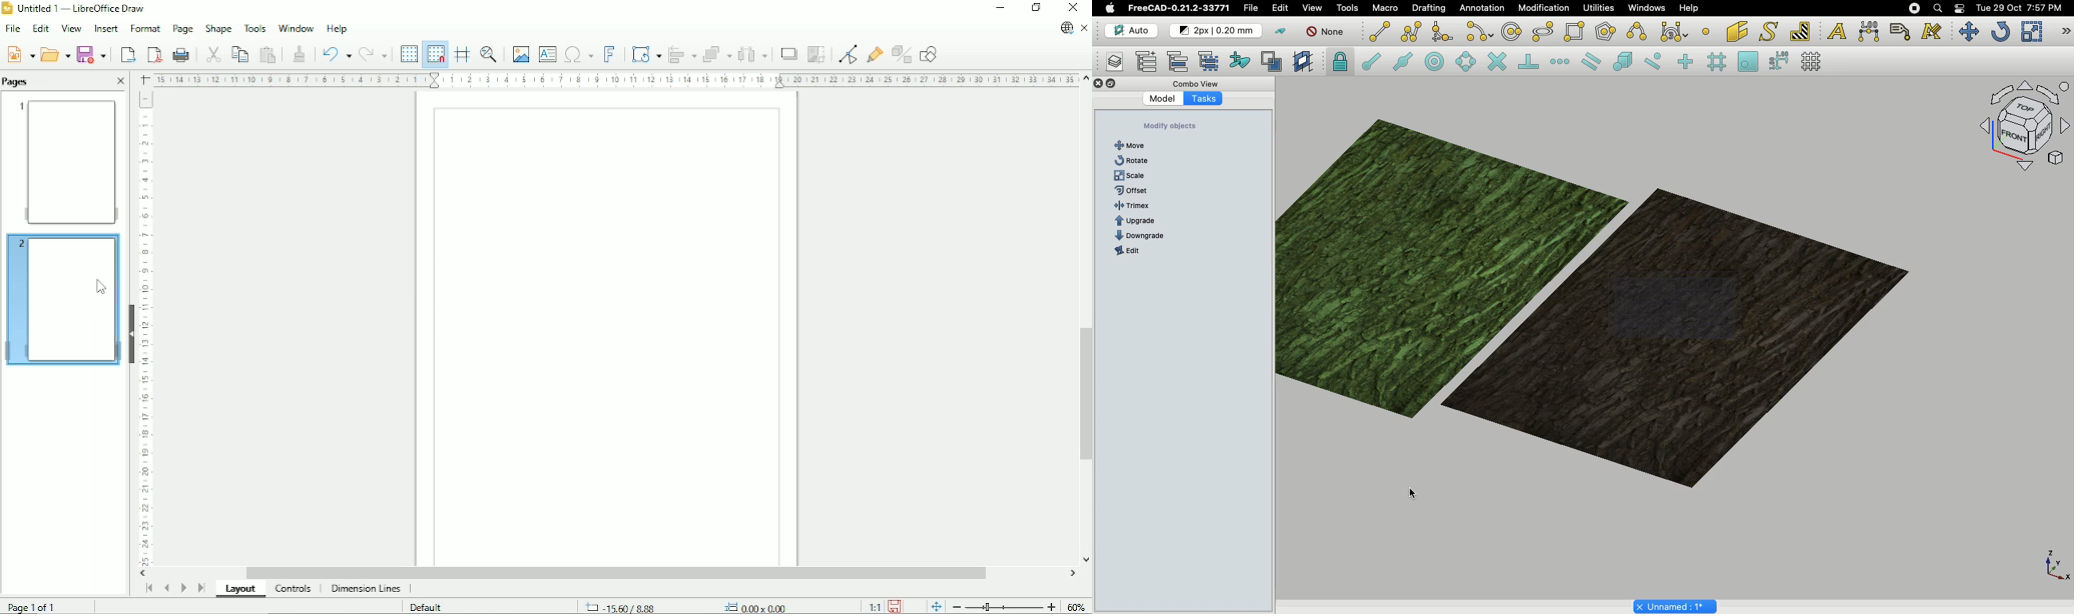  Describe the element at coordinates (1467, 63) in the screenshot. I see `Snap angle` at that location.